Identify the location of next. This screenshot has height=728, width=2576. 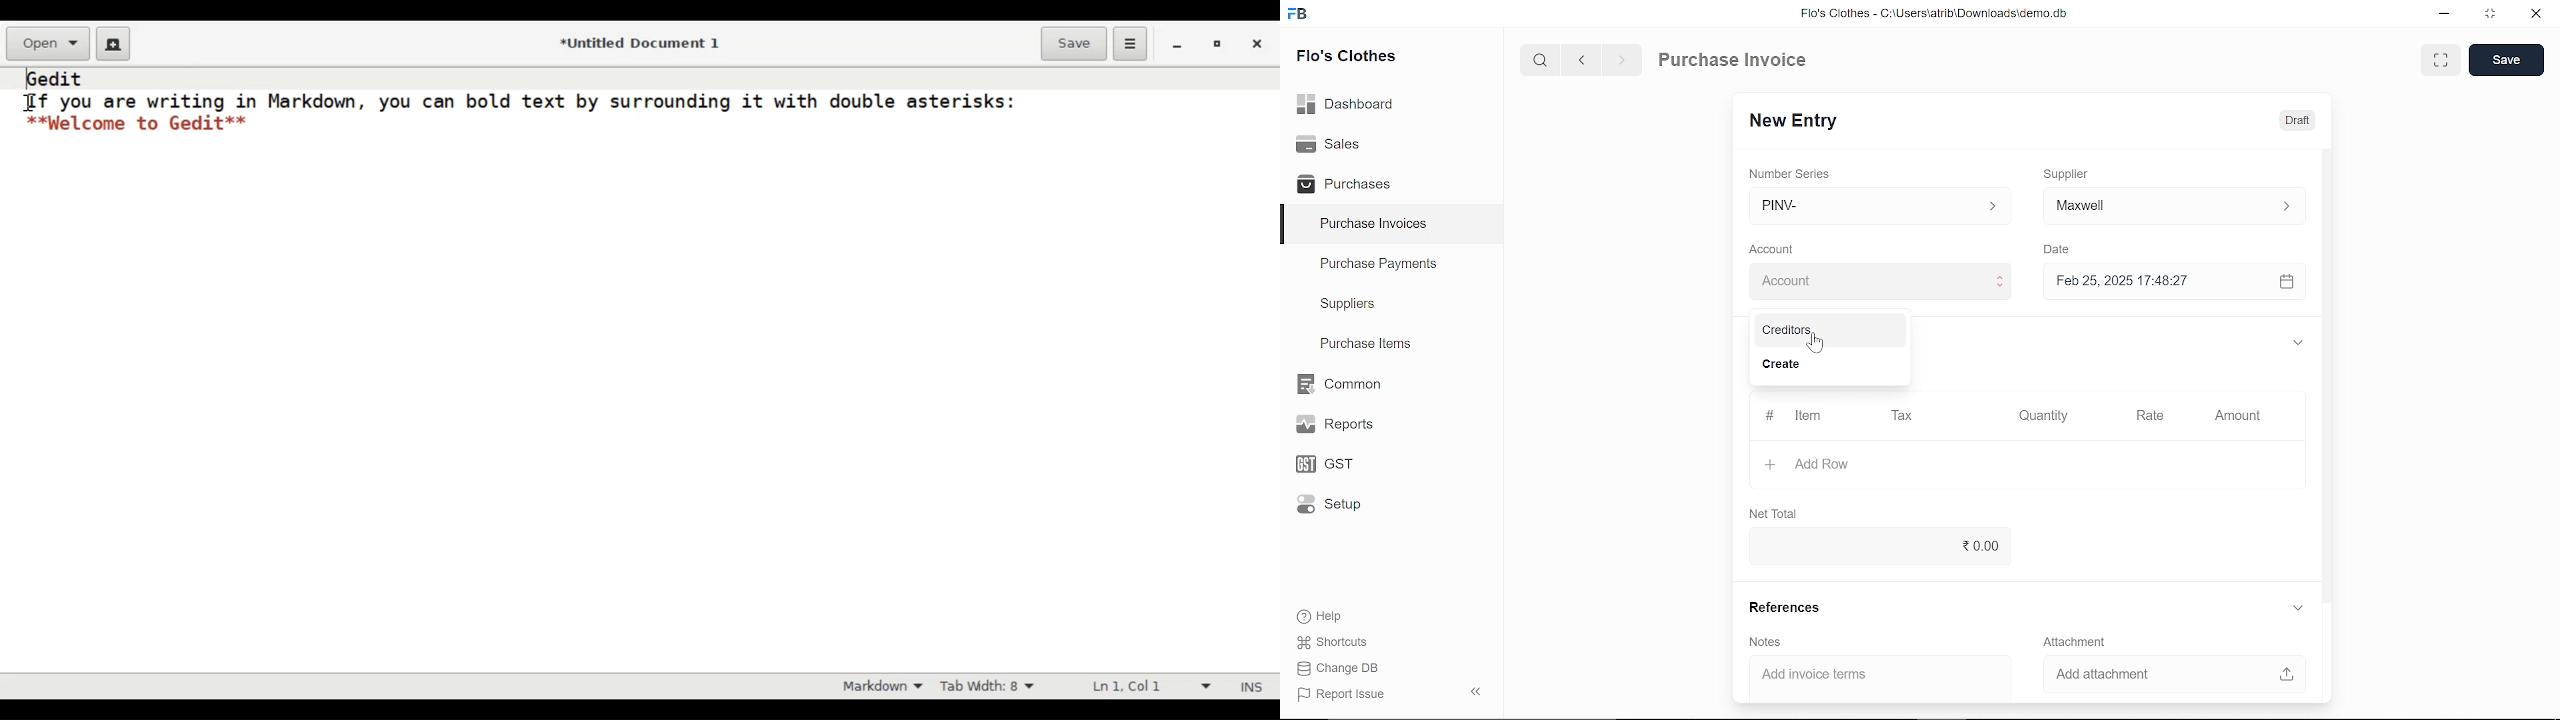
(1622, 63).